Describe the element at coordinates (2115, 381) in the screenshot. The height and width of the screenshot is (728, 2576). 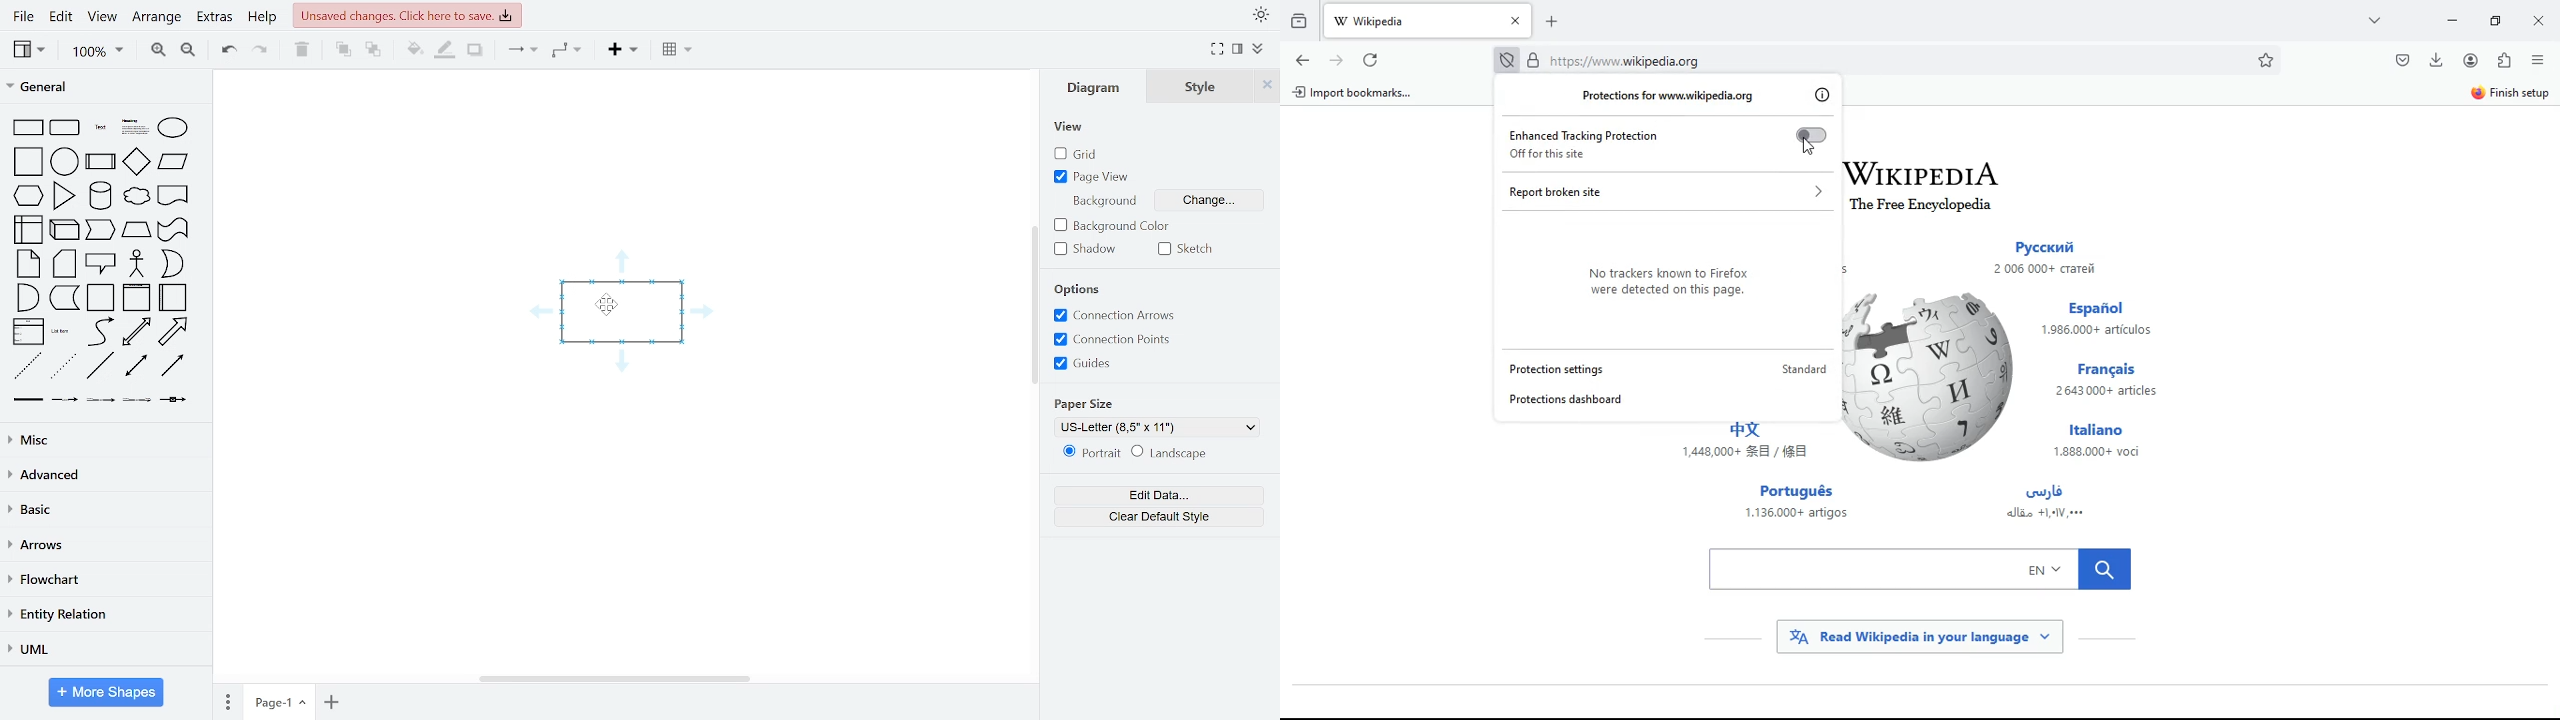
I see `français` at that location.